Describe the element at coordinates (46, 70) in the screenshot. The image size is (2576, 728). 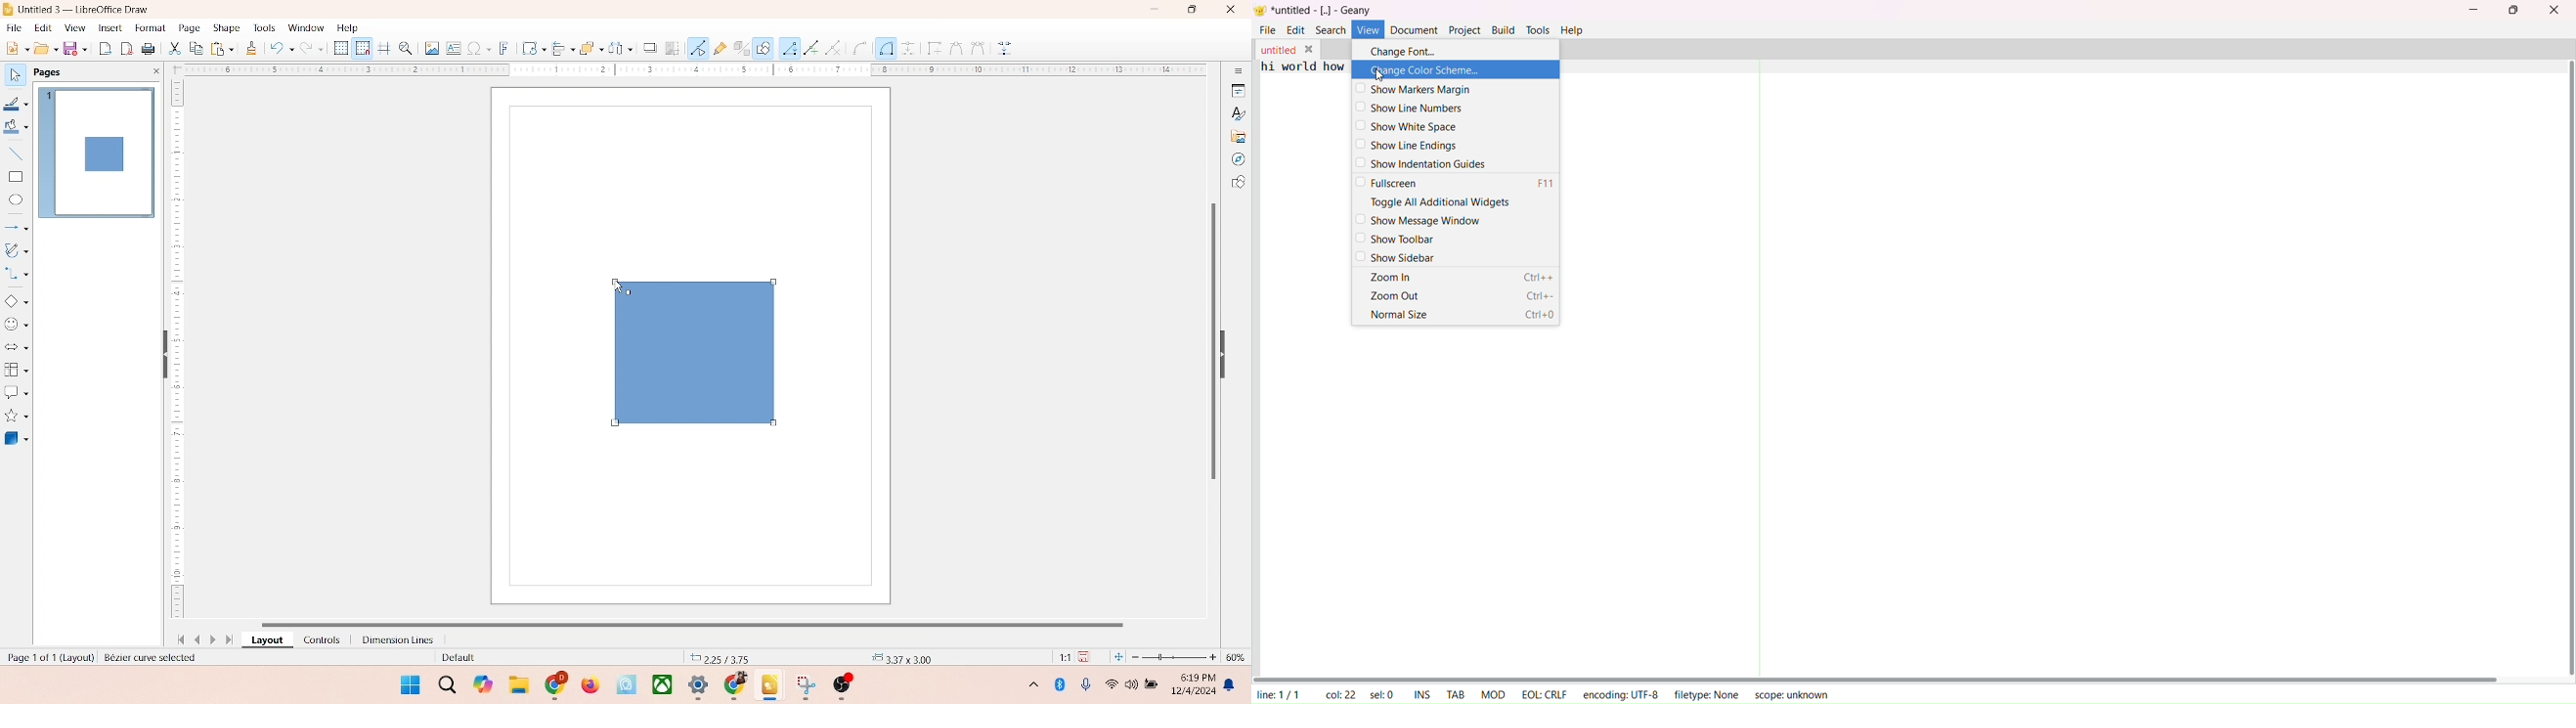
I see `pages` at that location.